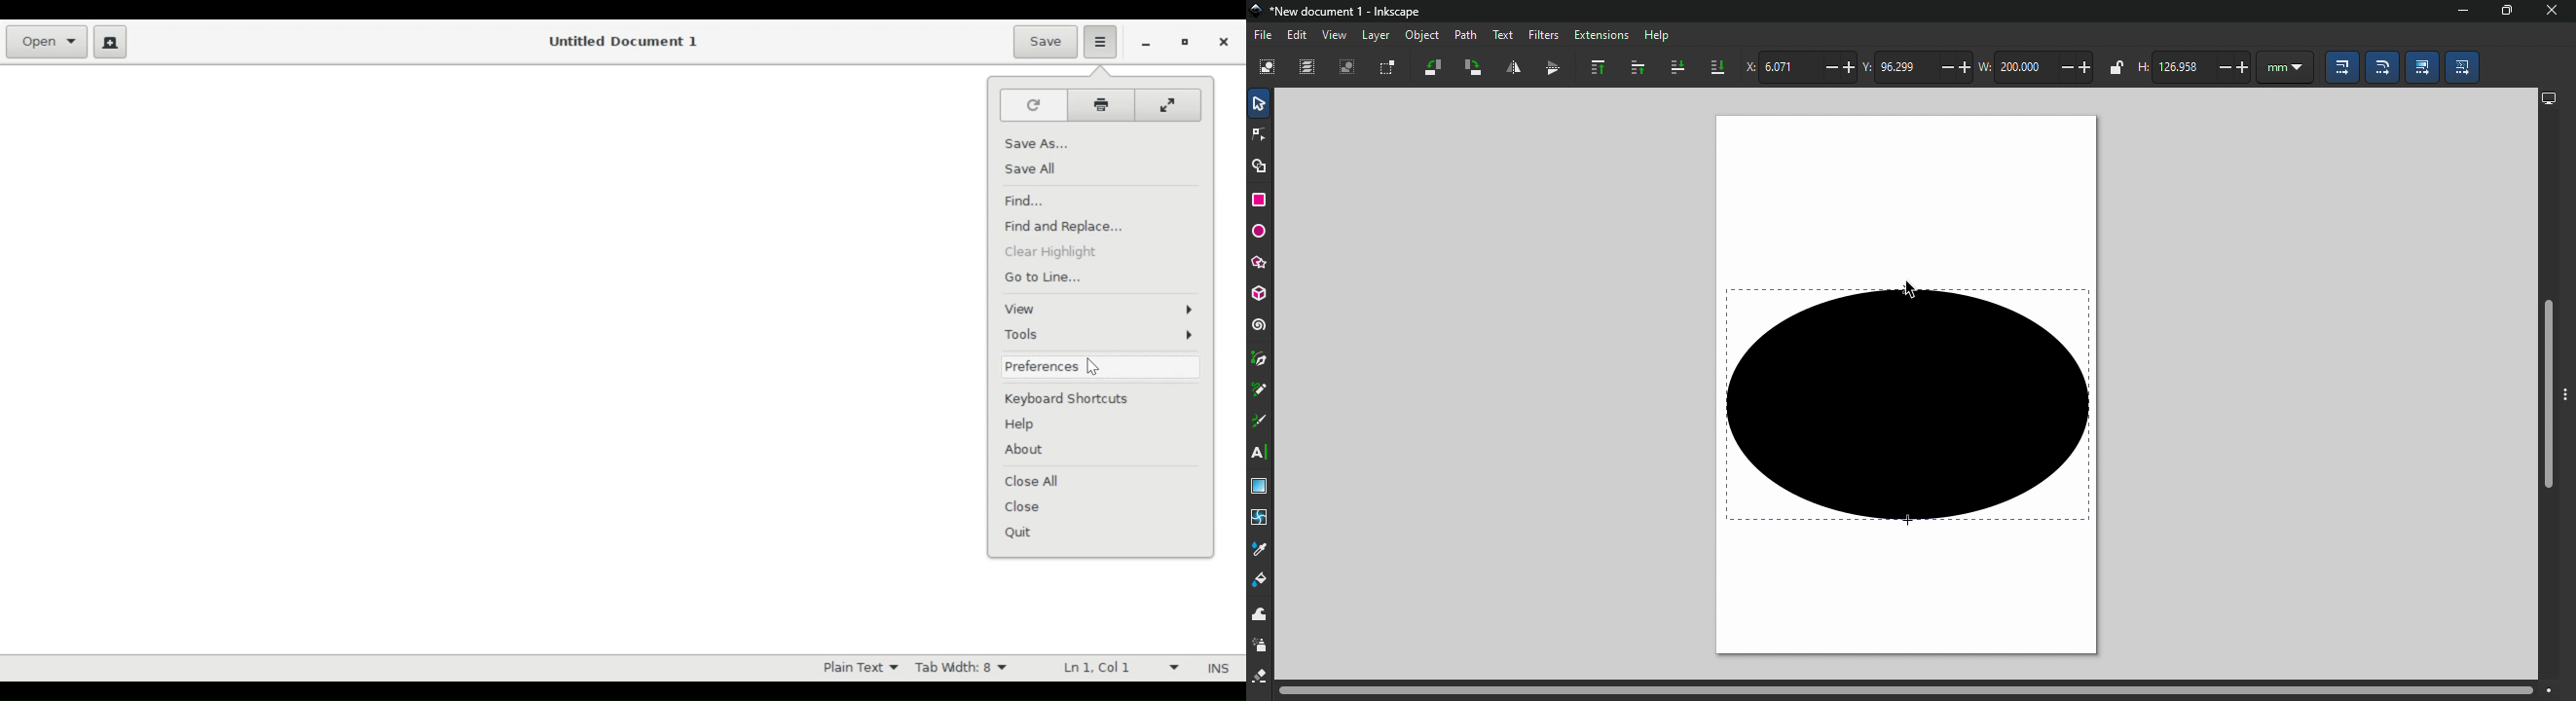 The height and width of the screenshot is (728, 2576). Describe the element at coordinates (1045, 41) in the screenshot. I see `Save` at that location.